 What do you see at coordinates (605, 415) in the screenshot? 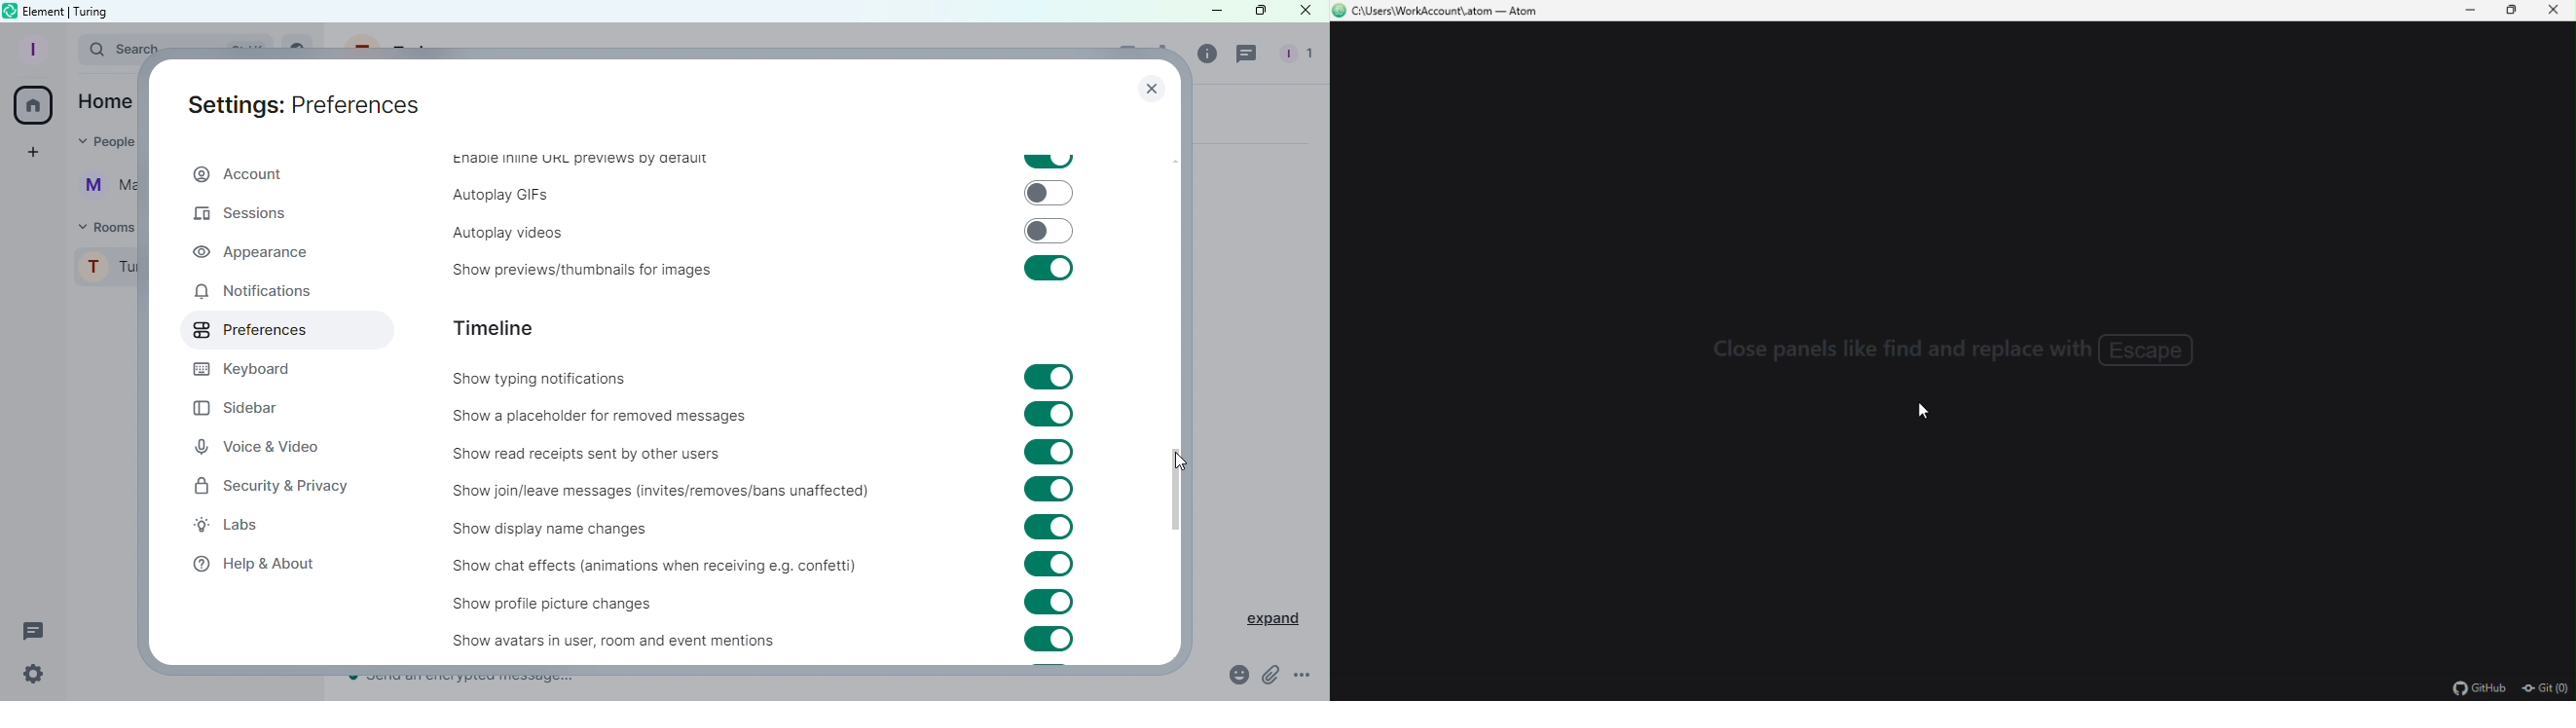
I see `SHow a placeholder for removed messages` at bounding box center [605, 415].